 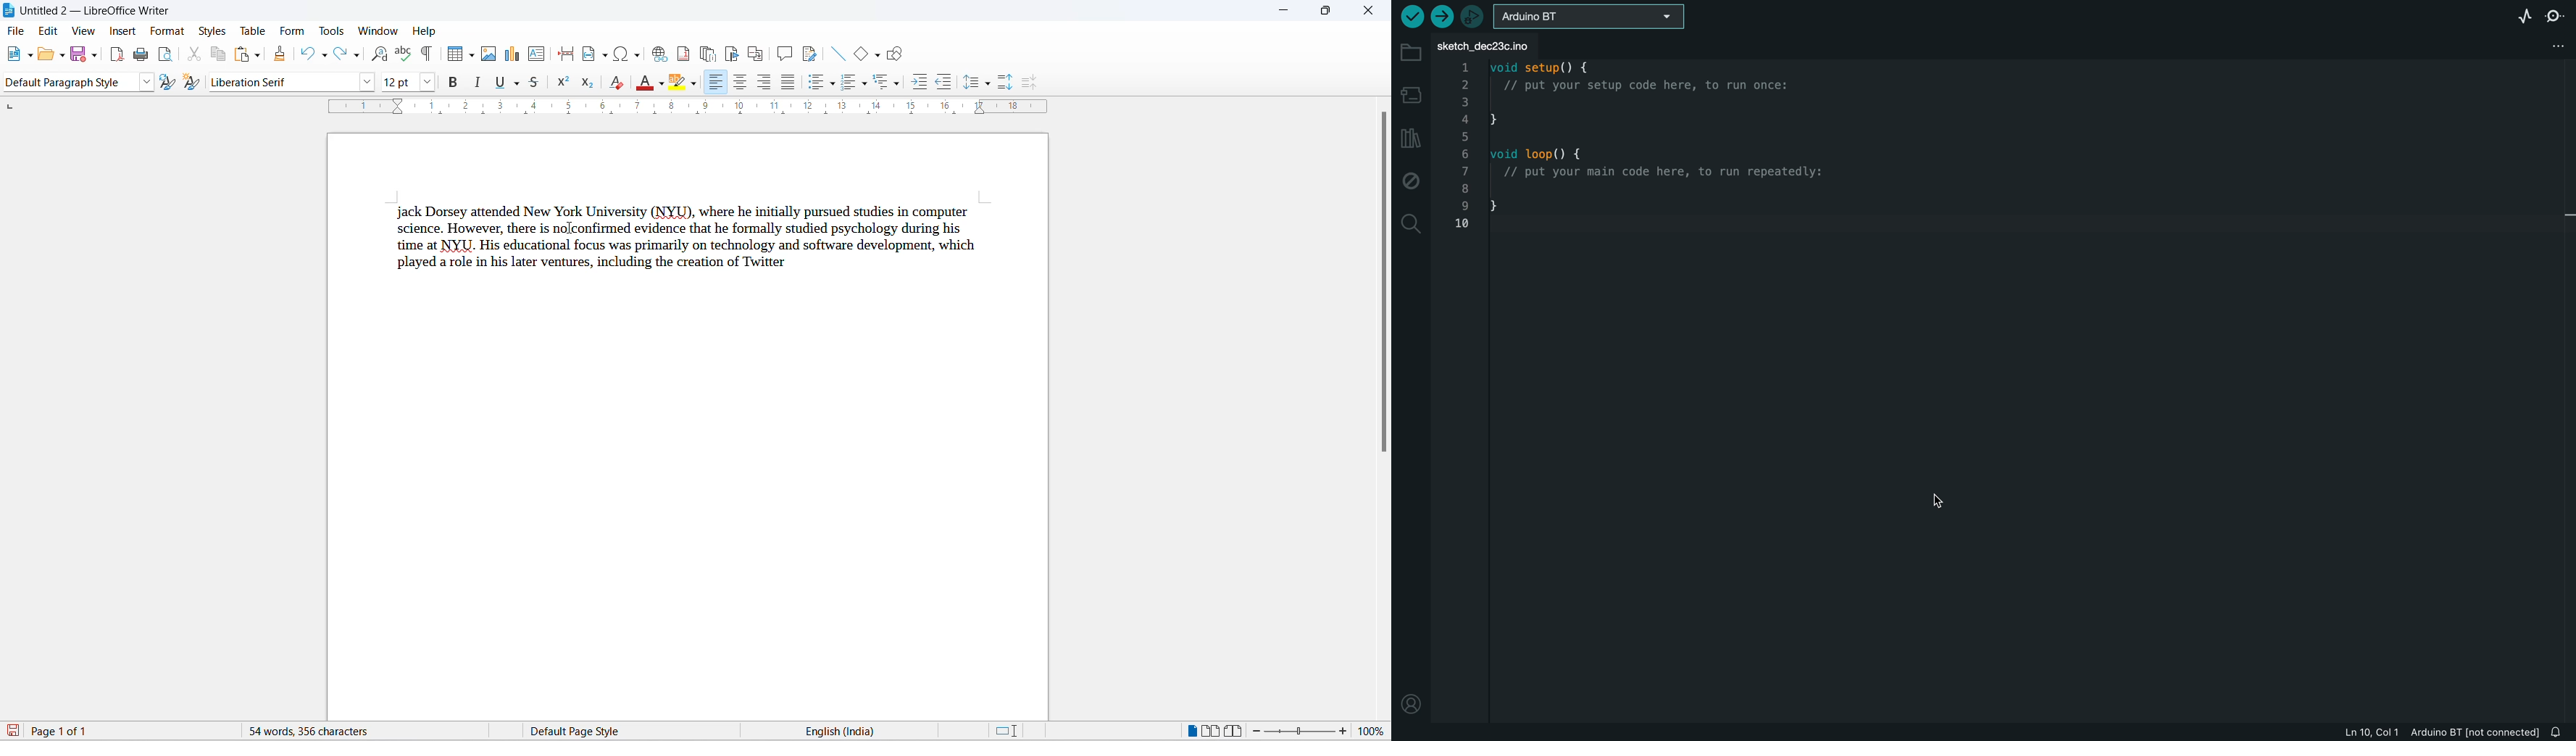 I want to click on debugger, so click(x=1473, y=16).